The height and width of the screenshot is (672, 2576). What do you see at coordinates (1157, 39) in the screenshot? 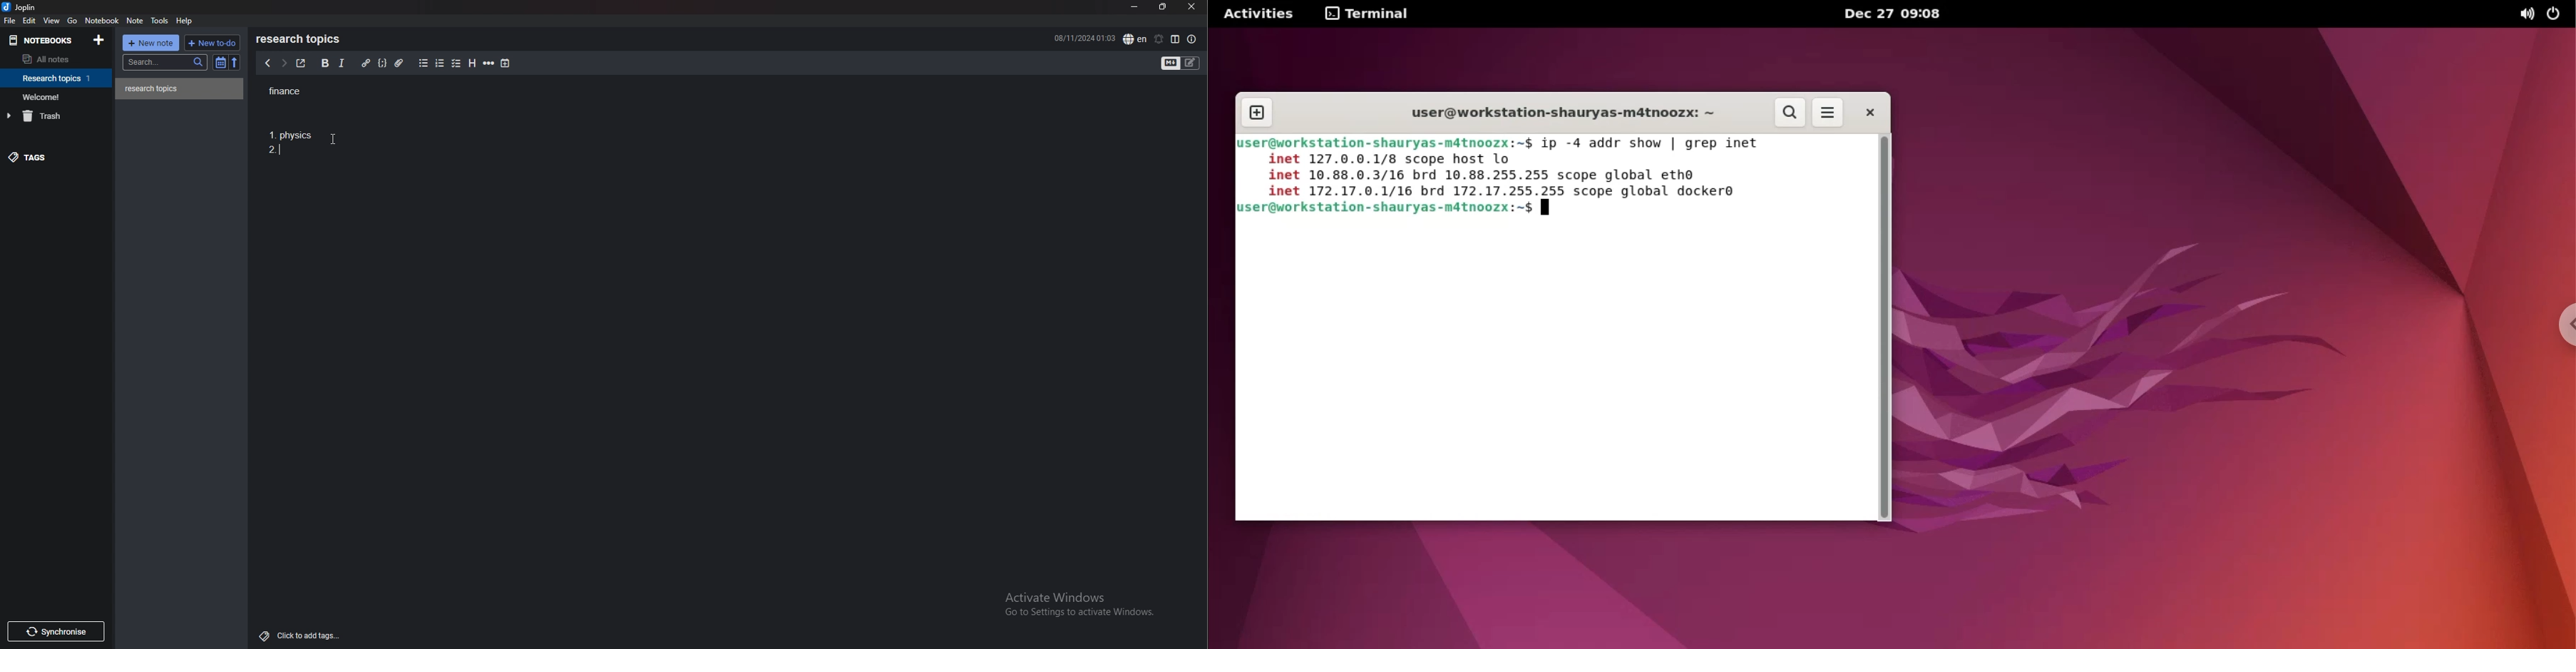
I see `set alarm` at bounding box center [1157, 39].